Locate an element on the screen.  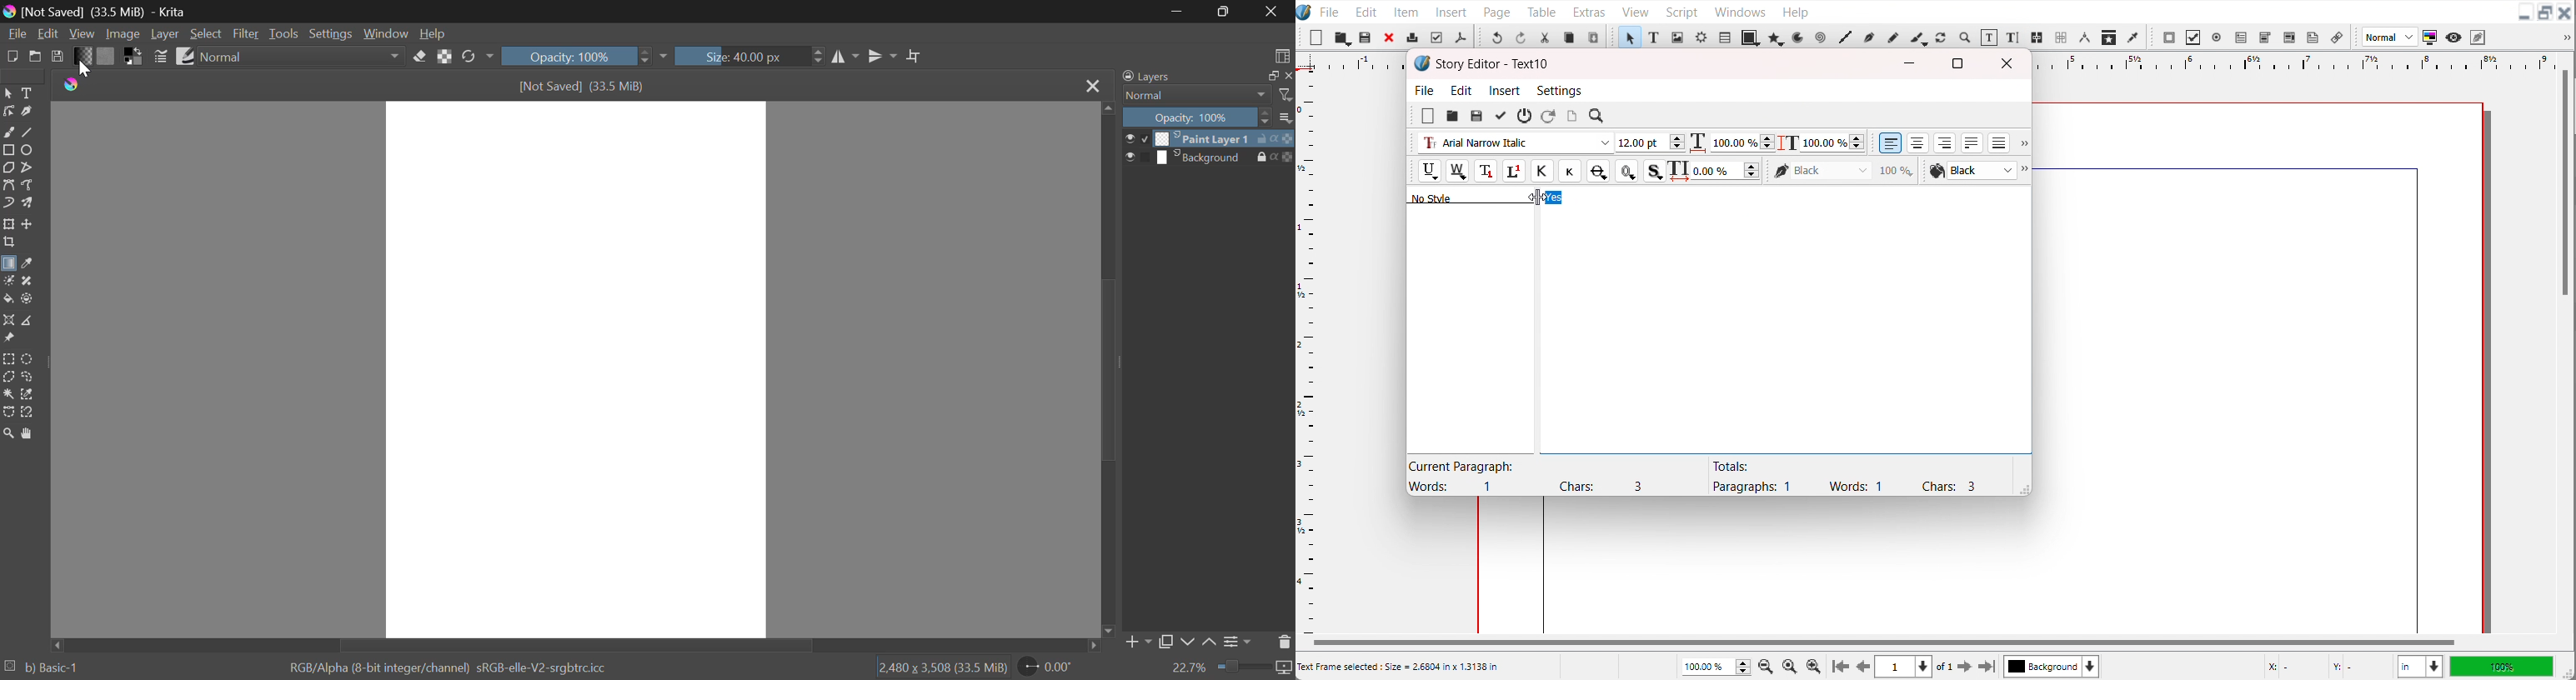
preview is located at coordinates (1137, 157).